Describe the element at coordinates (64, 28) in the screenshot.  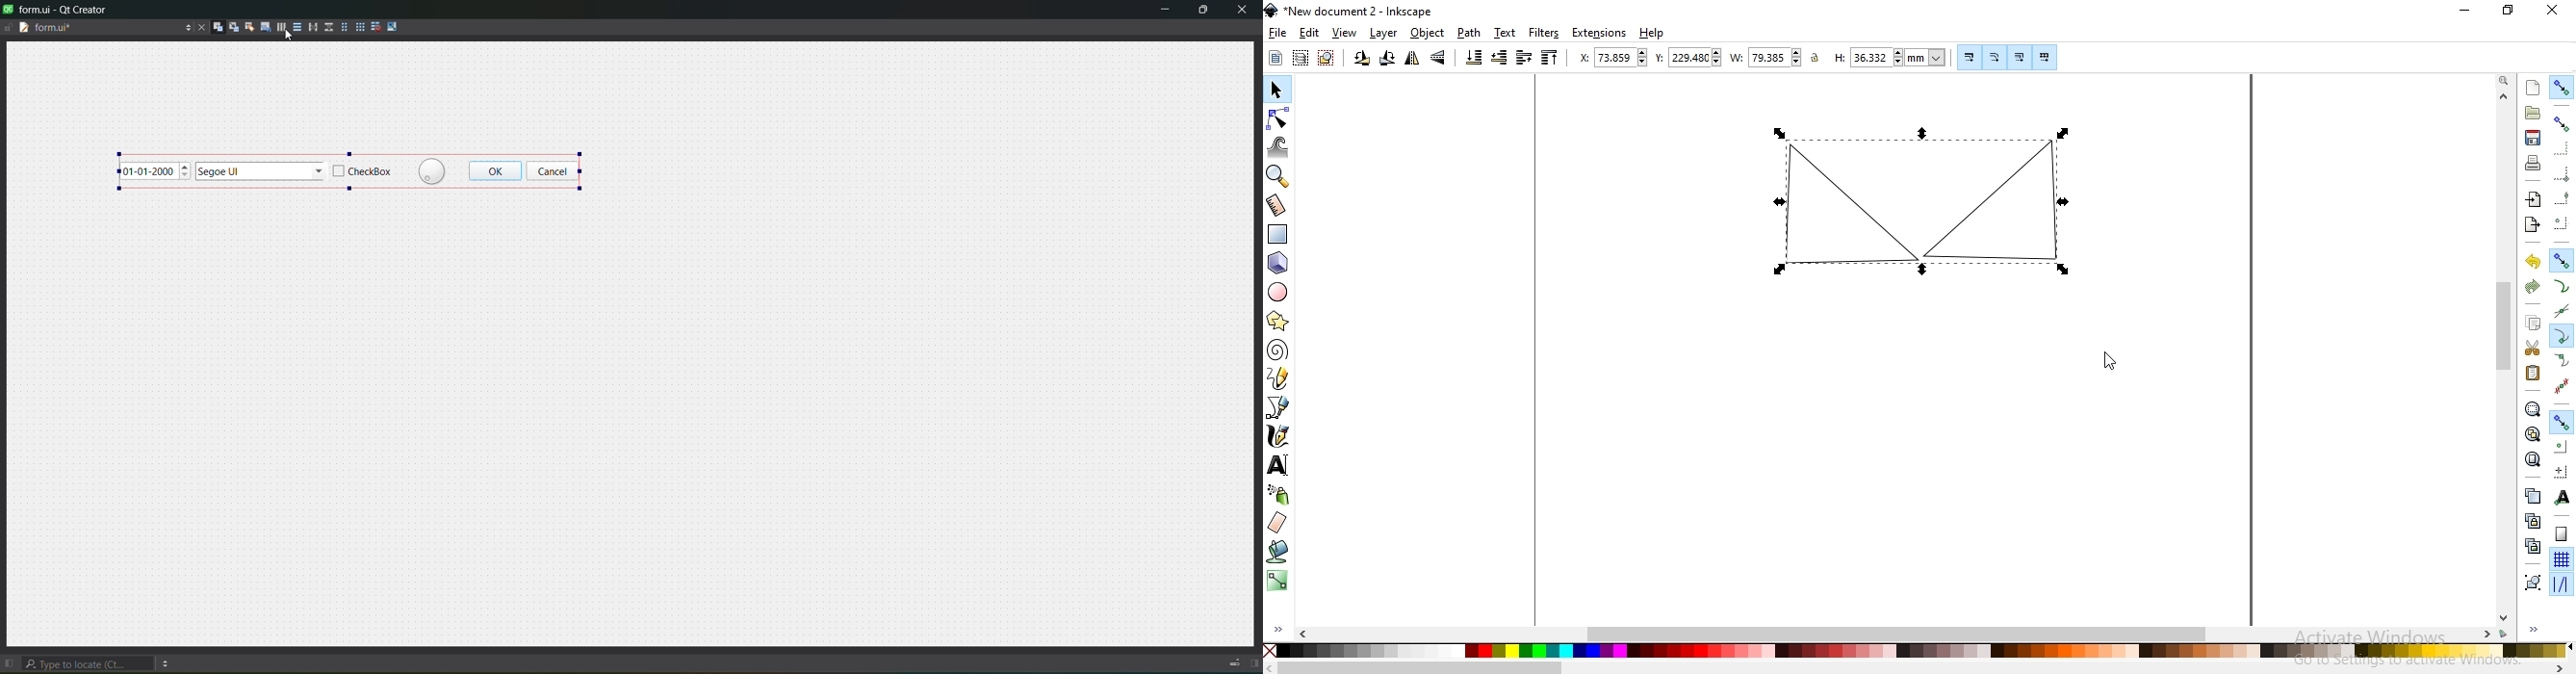
I see `tab name` at that location.